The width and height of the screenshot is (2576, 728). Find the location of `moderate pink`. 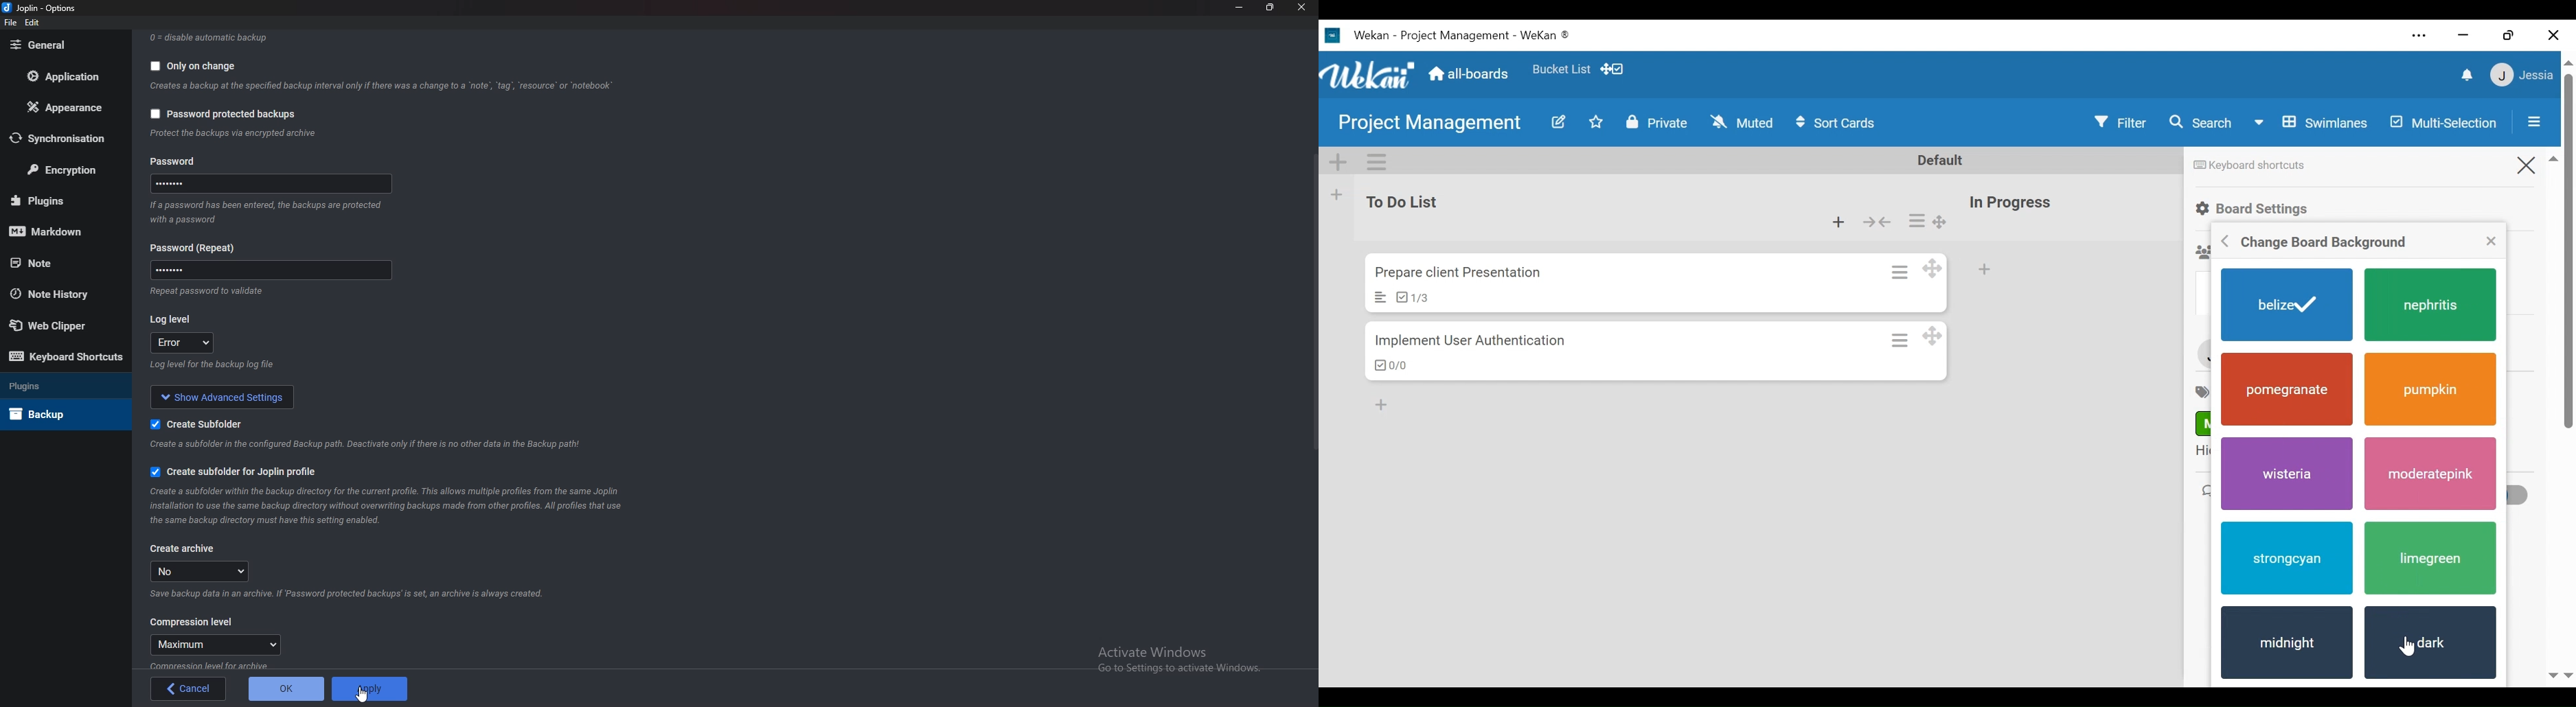

moderate pink is located at coordinates (2431, 474).